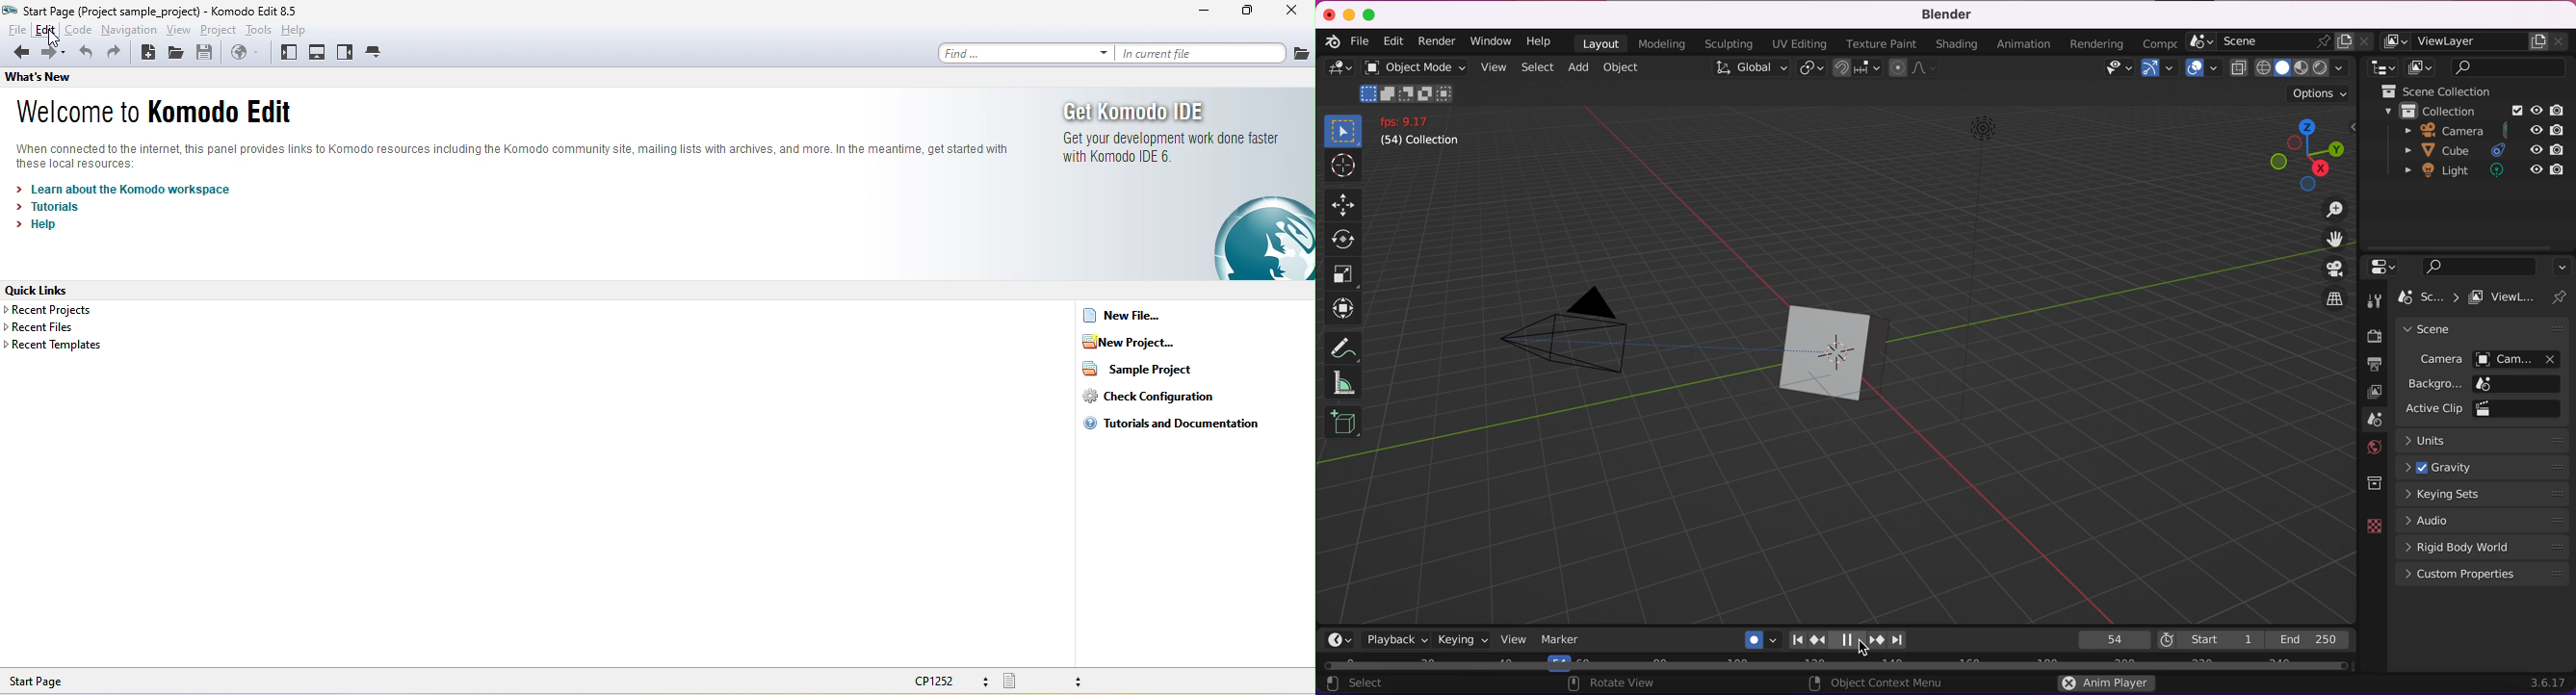 The width and height of the screenshot is (2576, 700). I want to click on view, so click(1490, 66).